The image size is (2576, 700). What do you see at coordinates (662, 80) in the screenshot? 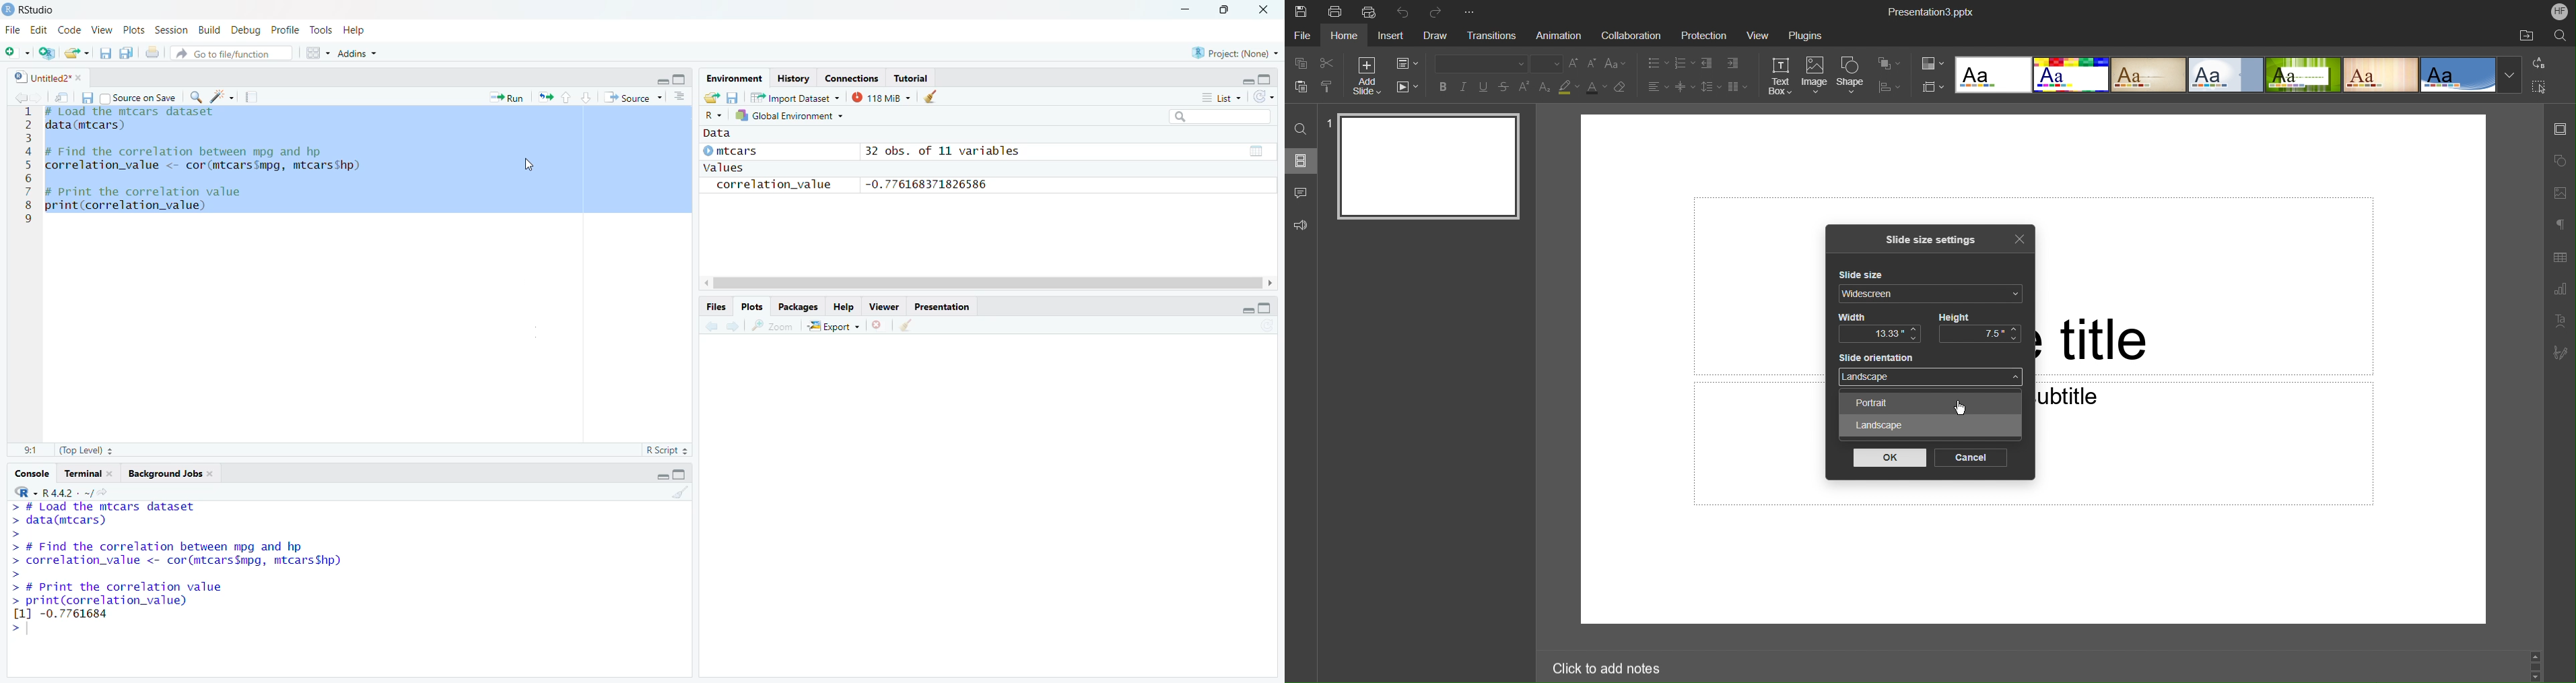
I see `Minimize` at bounding box center [662, 80].